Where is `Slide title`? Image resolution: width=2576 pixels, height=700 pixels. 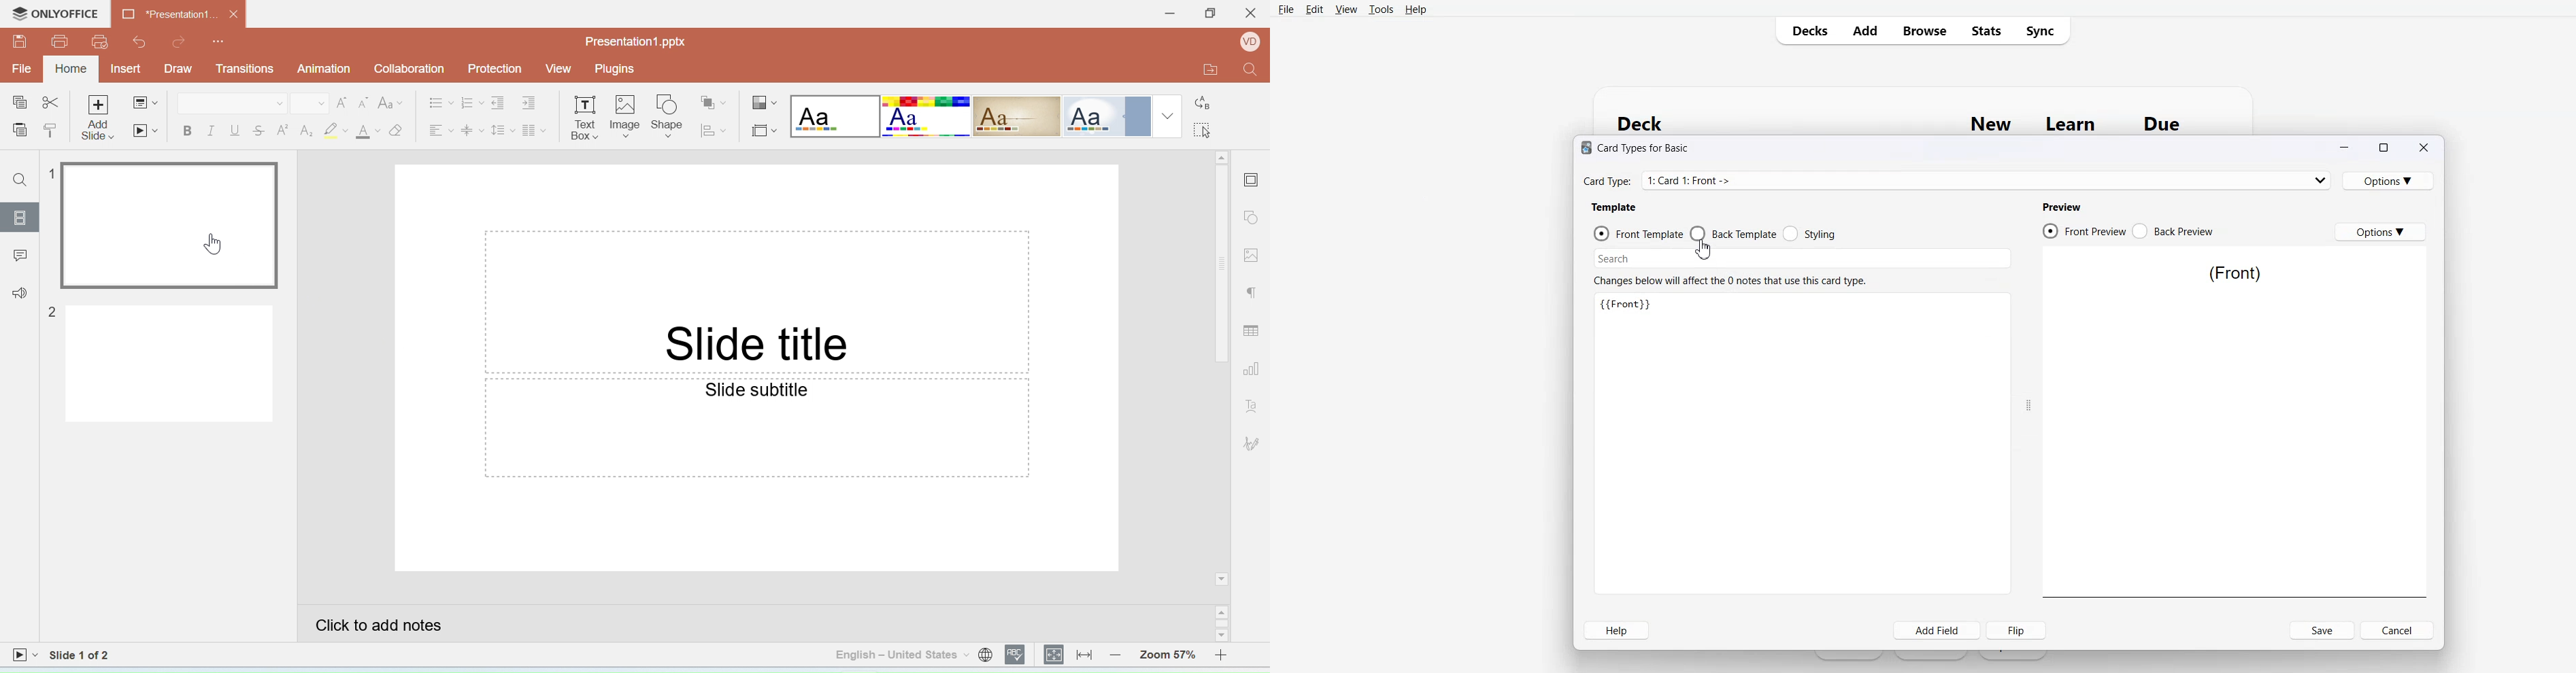
Slide title is located at coordinates (756, 346).